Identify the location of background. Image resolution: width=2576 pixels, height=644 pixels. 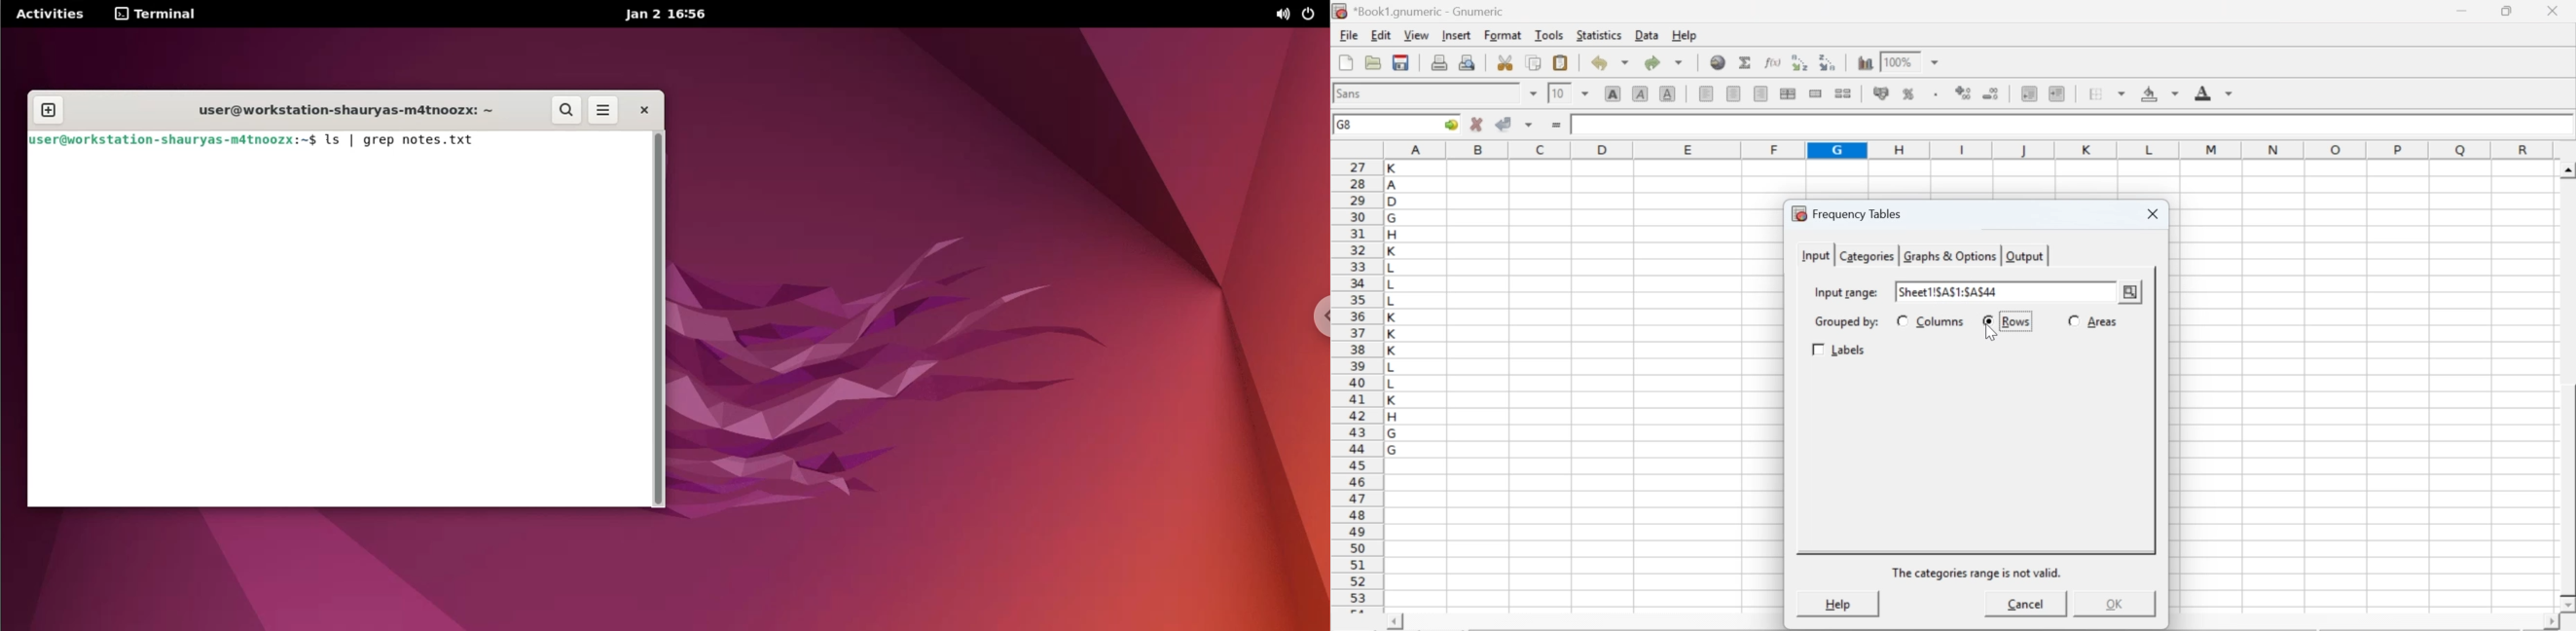
(2161, 93).